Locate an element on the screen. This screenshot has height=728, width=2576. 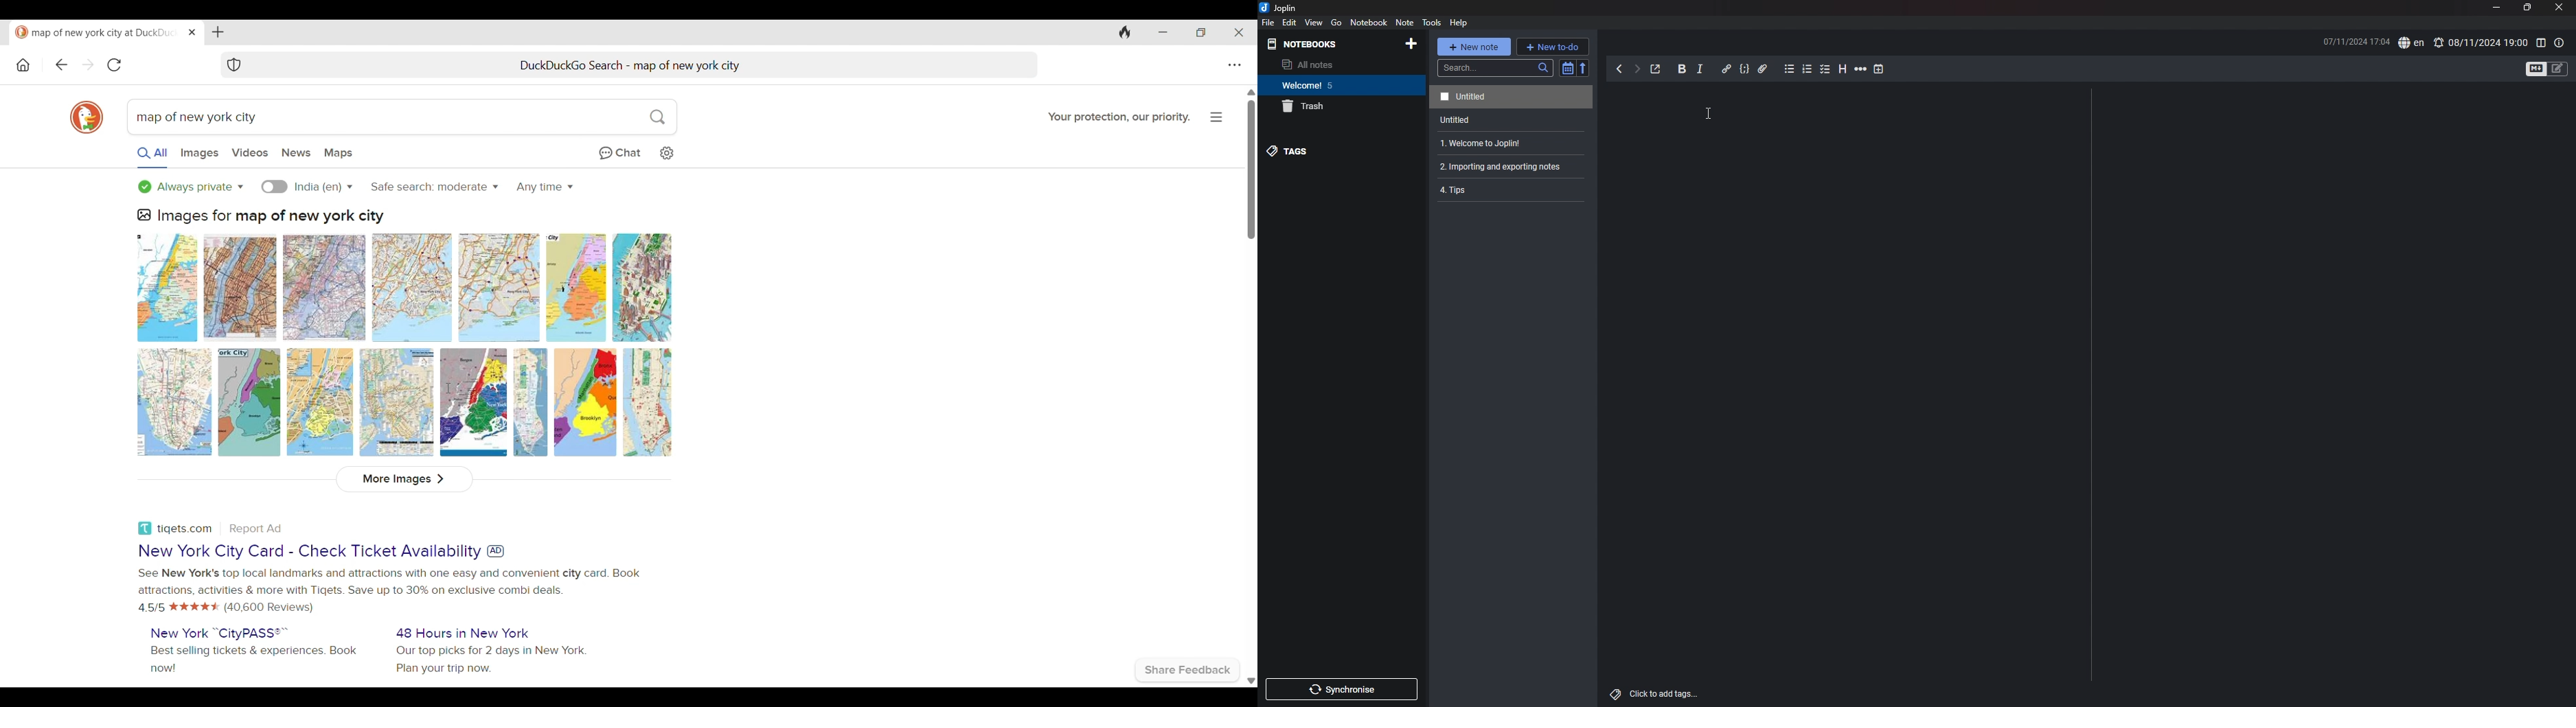
note is located at coordinates (1512, 119).